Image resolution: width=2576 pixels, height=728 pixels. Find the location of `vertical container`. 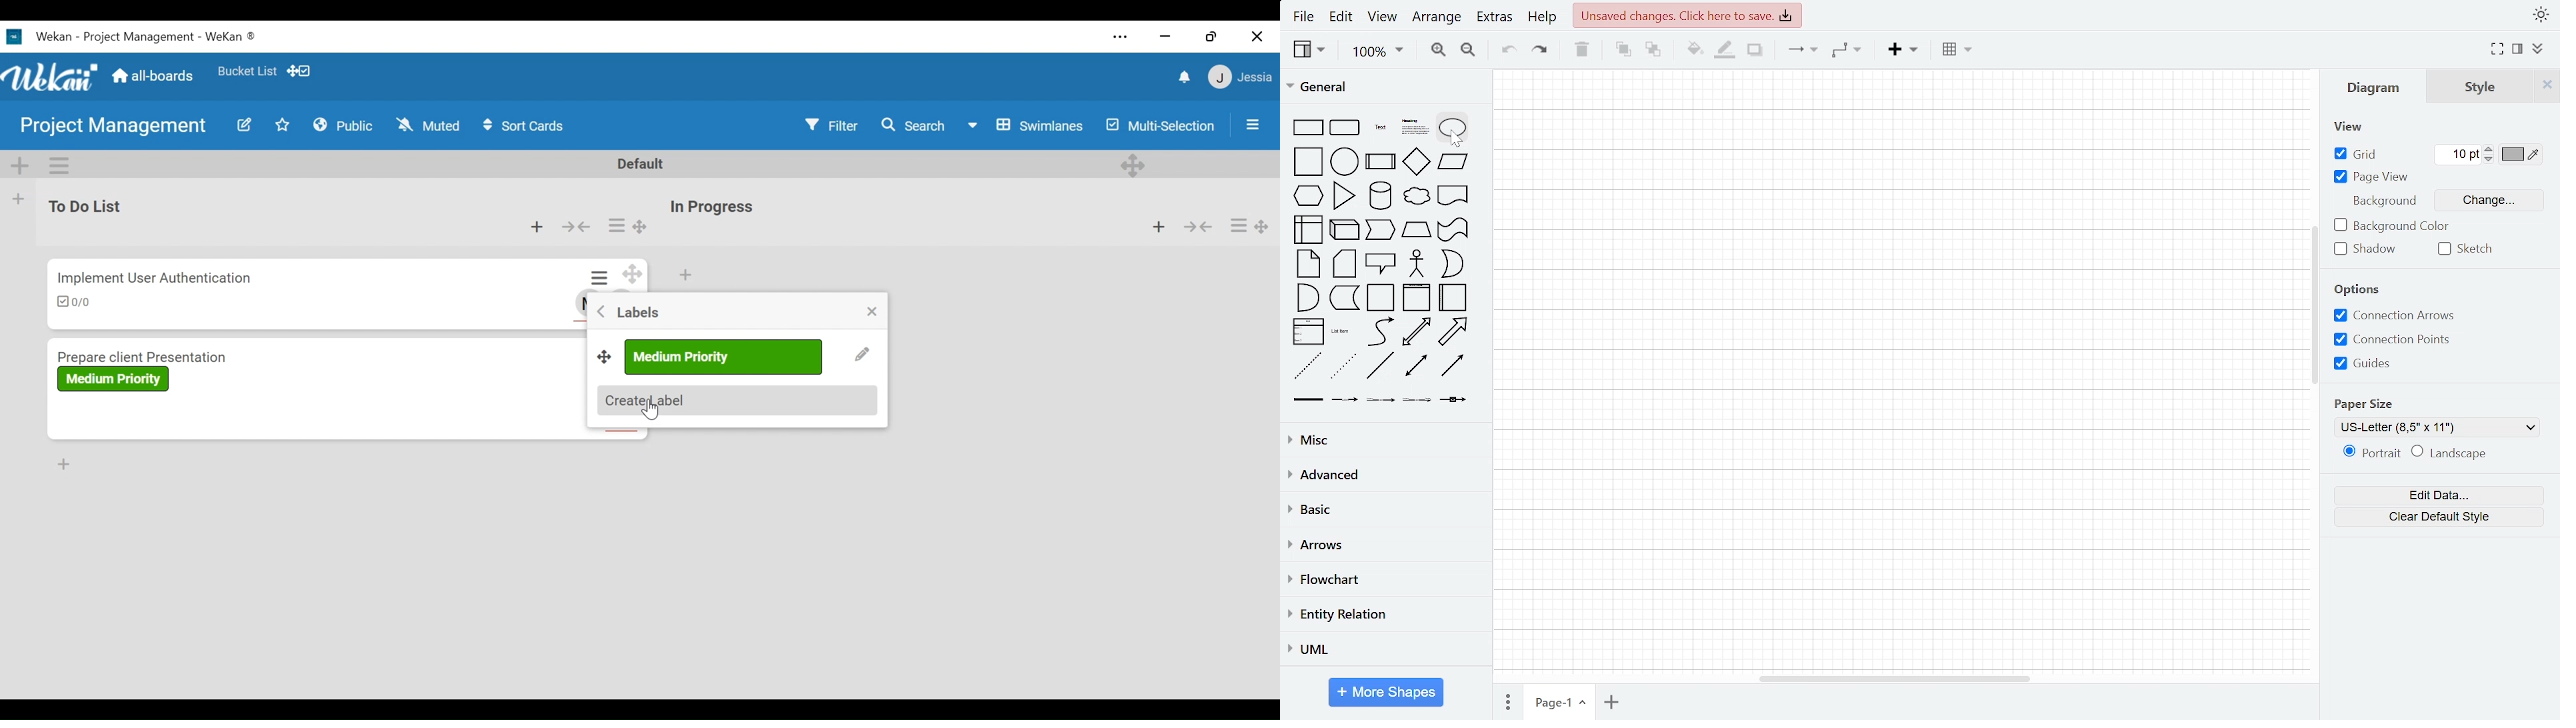

vertical container is located at coordinates (1416, 298).